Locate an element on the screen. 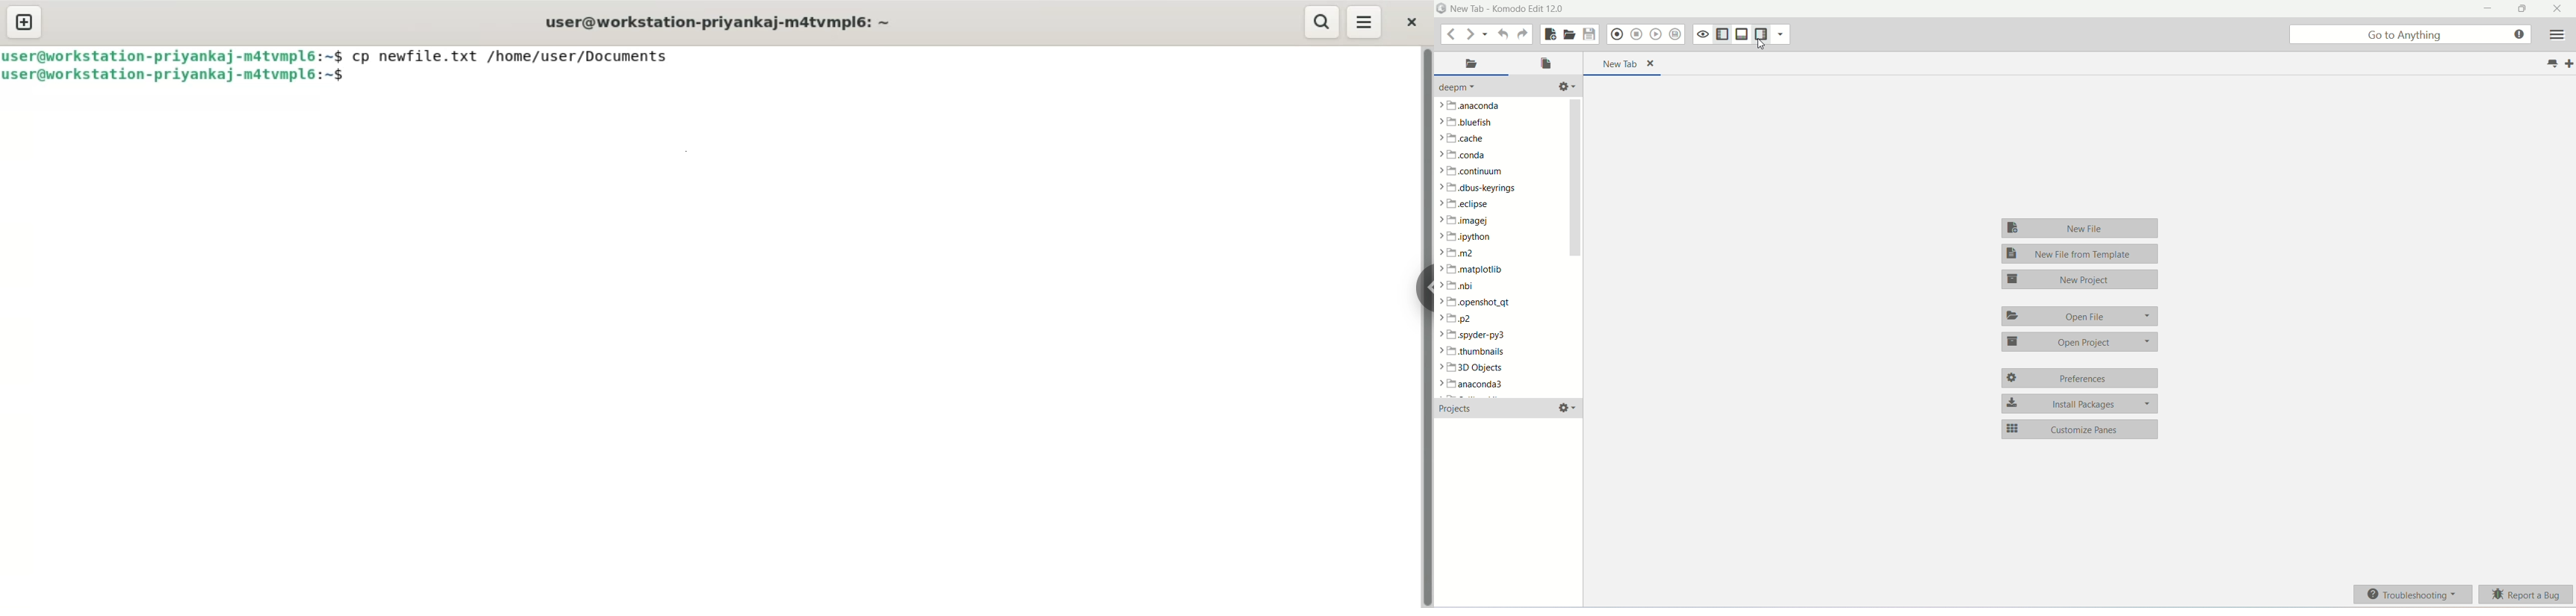  open file is located at coordinates (1546, 65).